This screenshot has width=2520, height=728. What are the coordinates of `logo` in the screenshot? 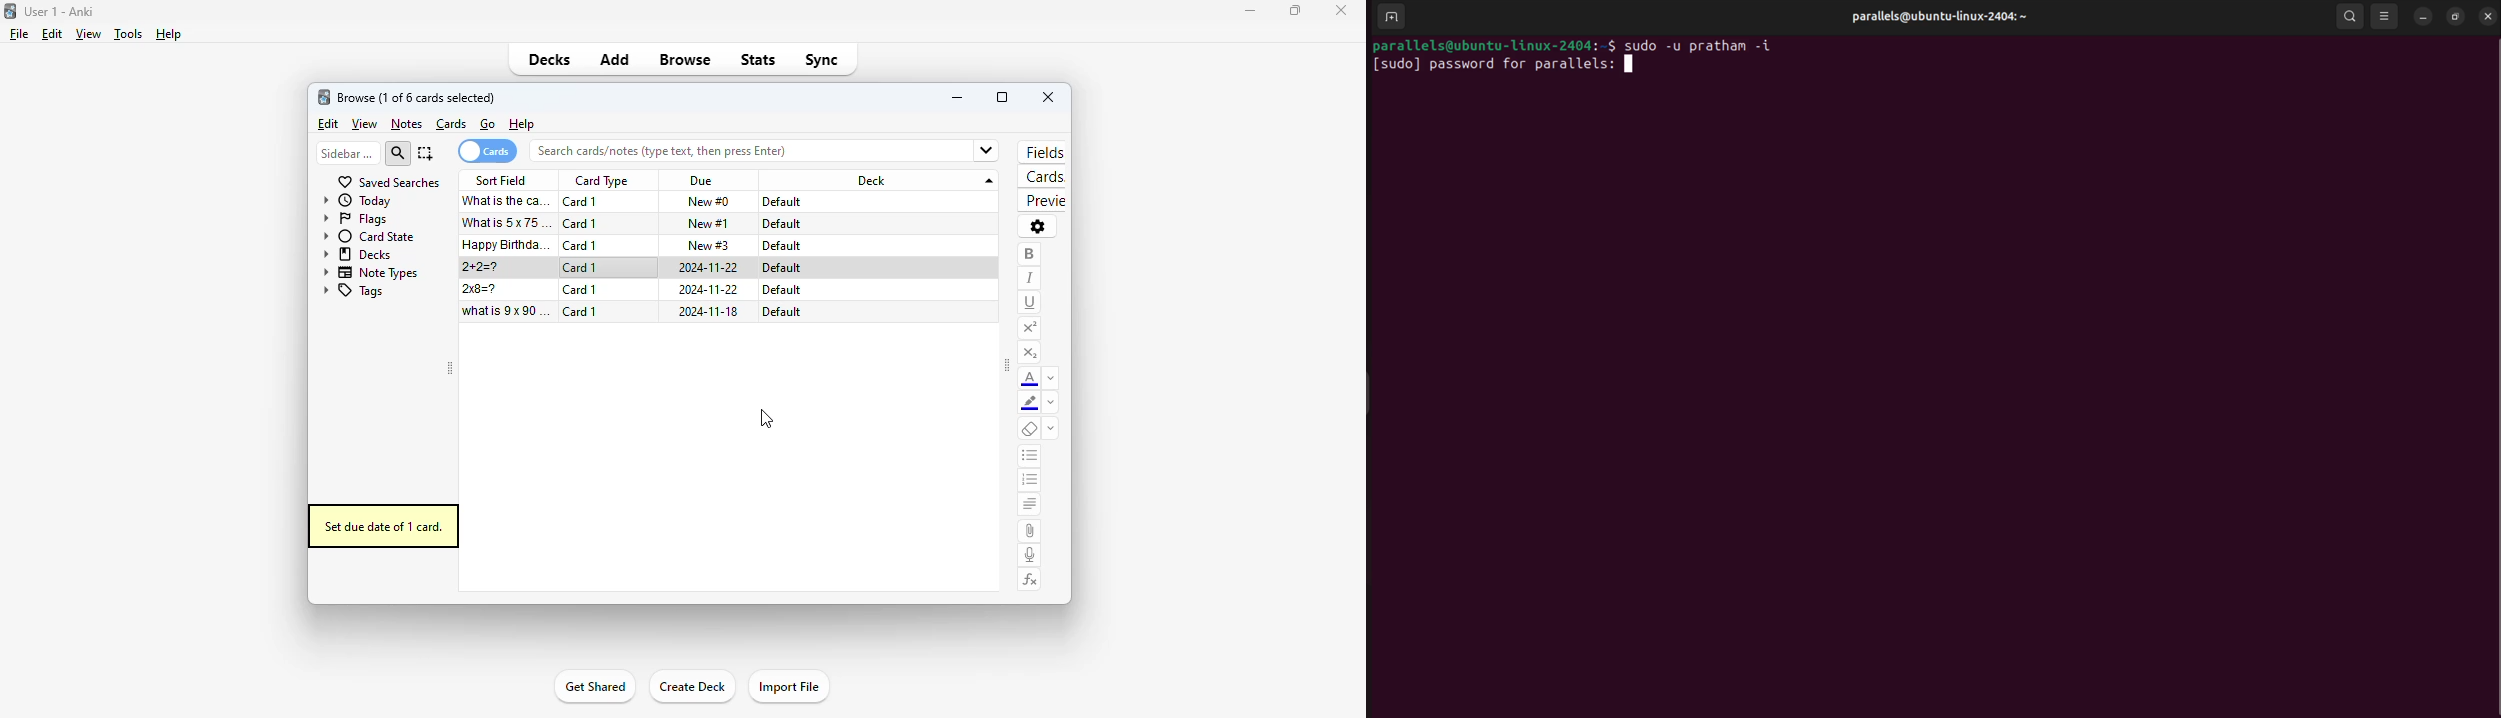 It's located at (324, 97).